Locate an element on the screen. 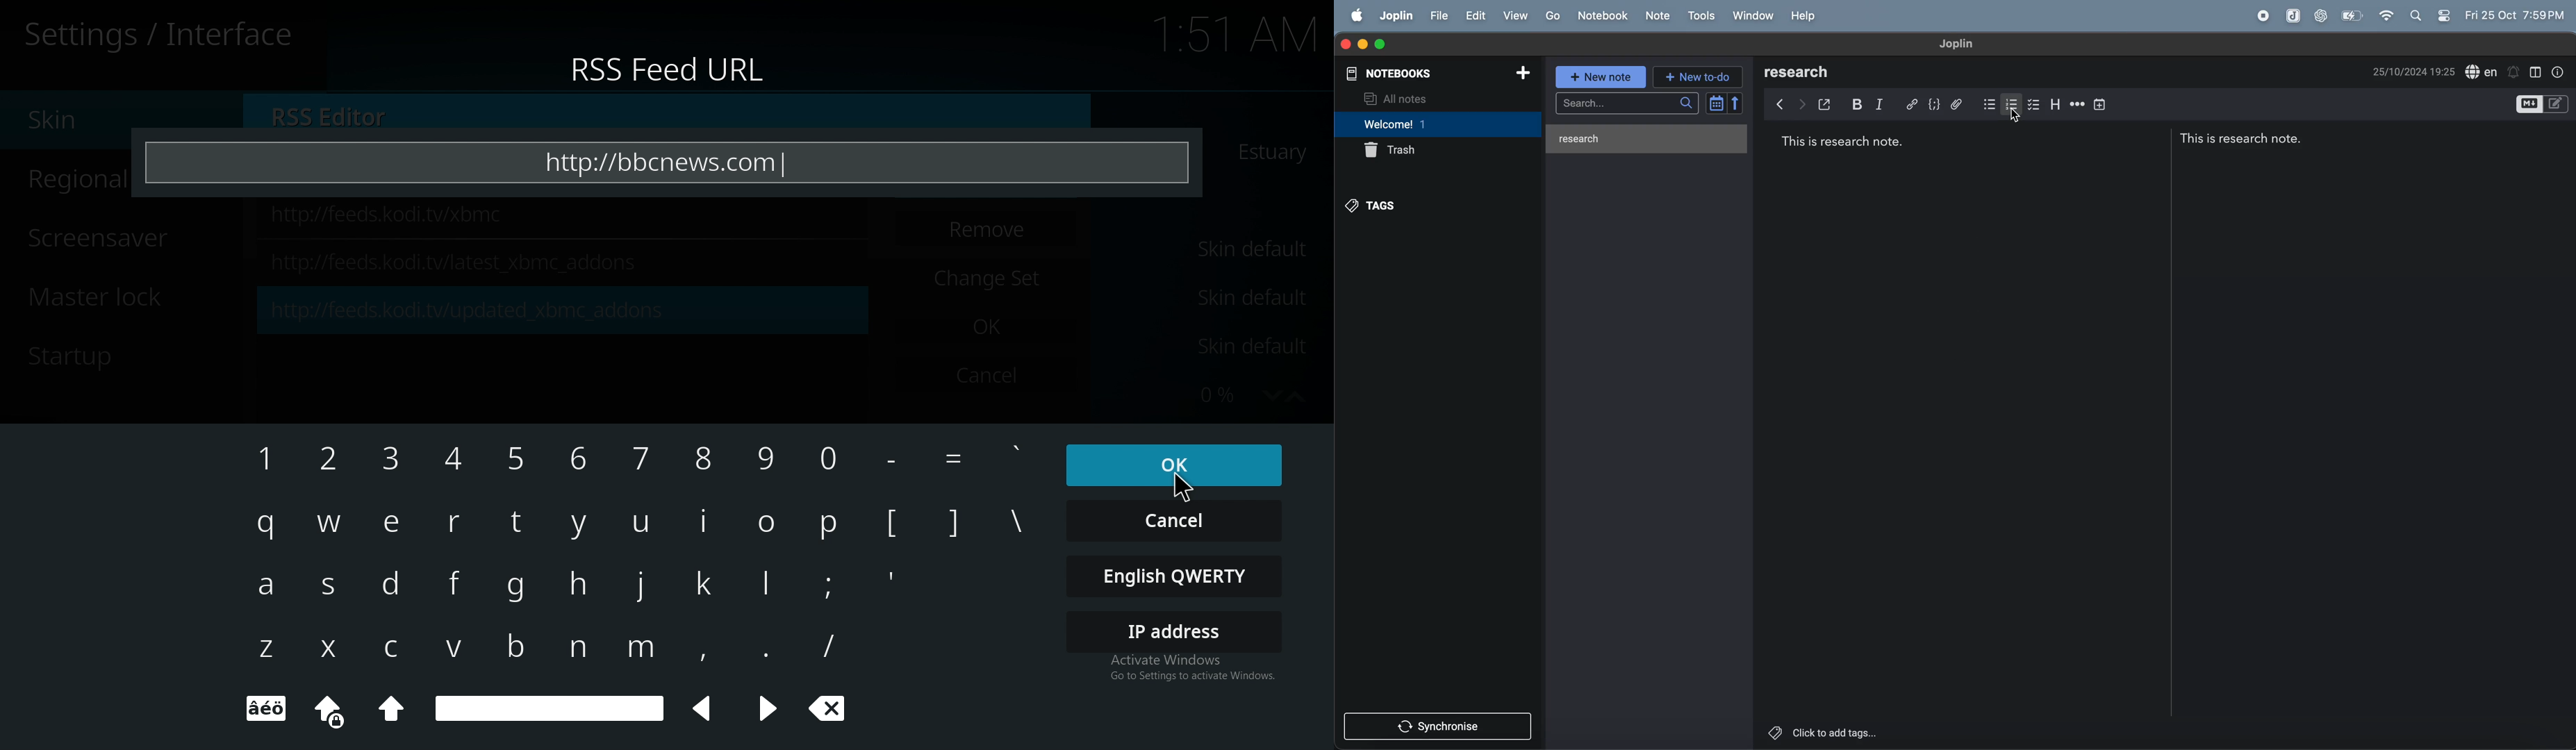 The width and height of the screenshot is (2576, 756). Search bar is located at coordinates (1628, 103).